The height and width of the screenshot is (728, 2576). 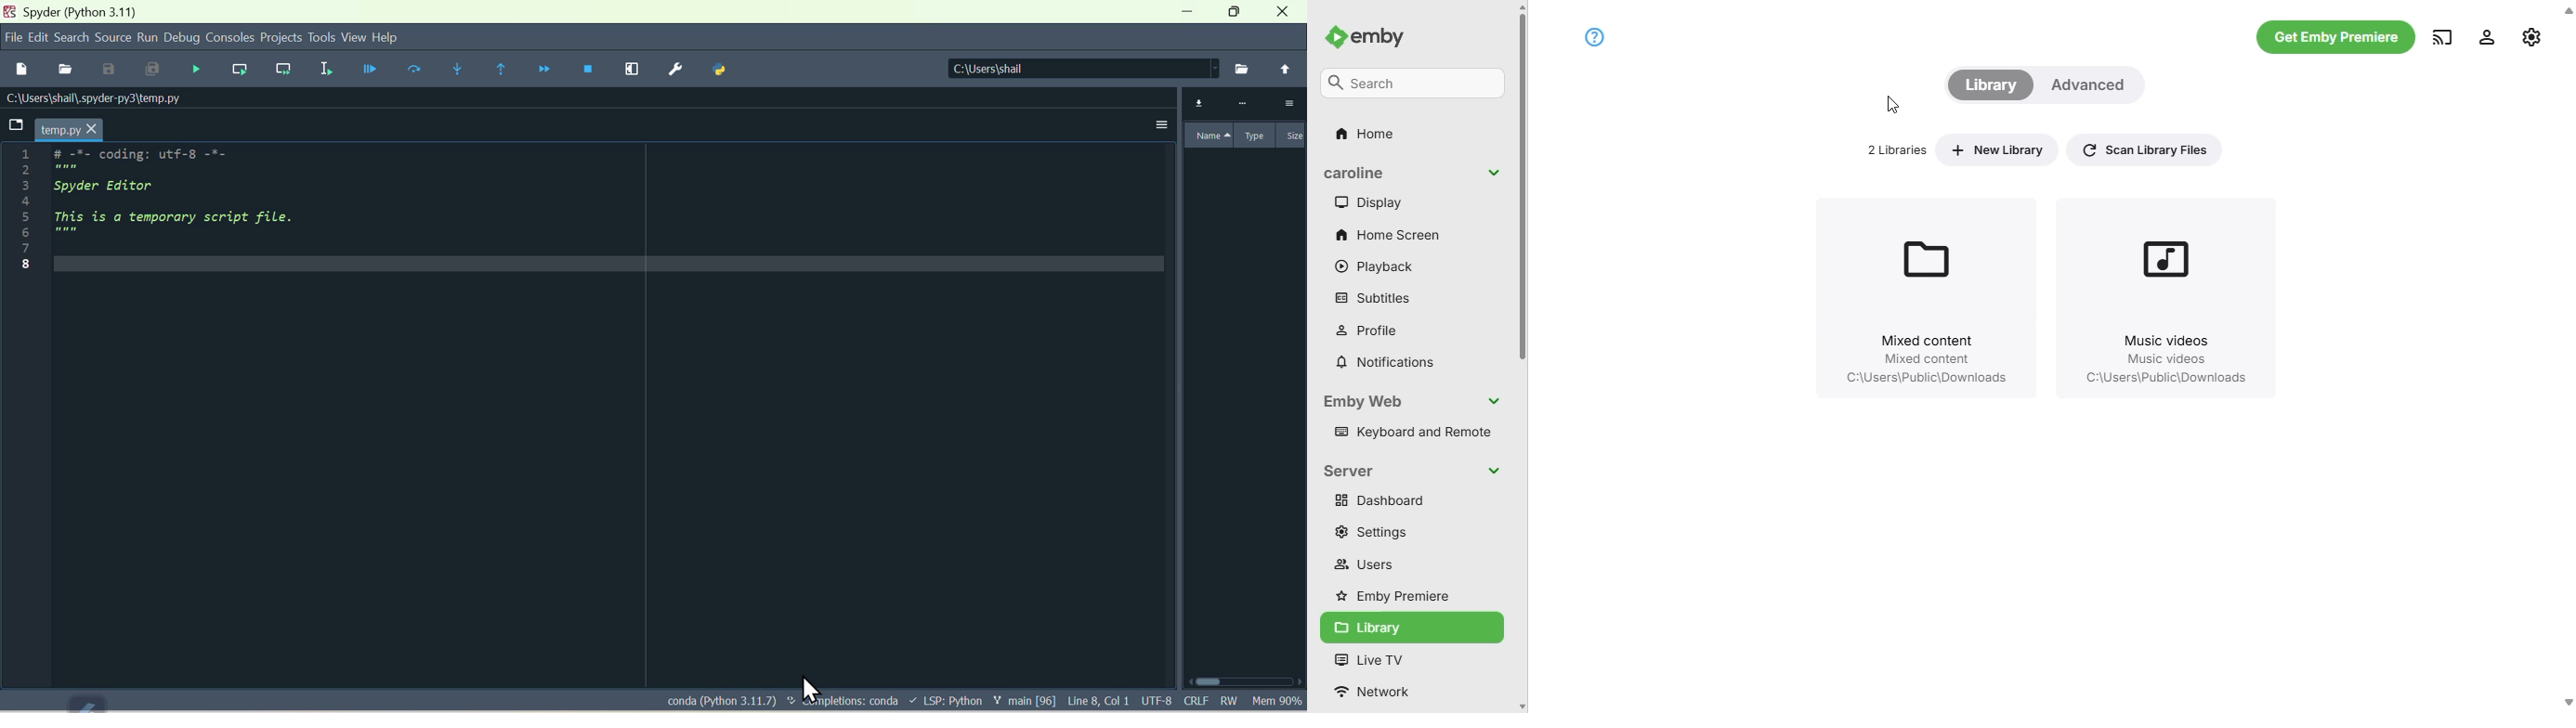 I want to click on , so click(x=39, y=35).